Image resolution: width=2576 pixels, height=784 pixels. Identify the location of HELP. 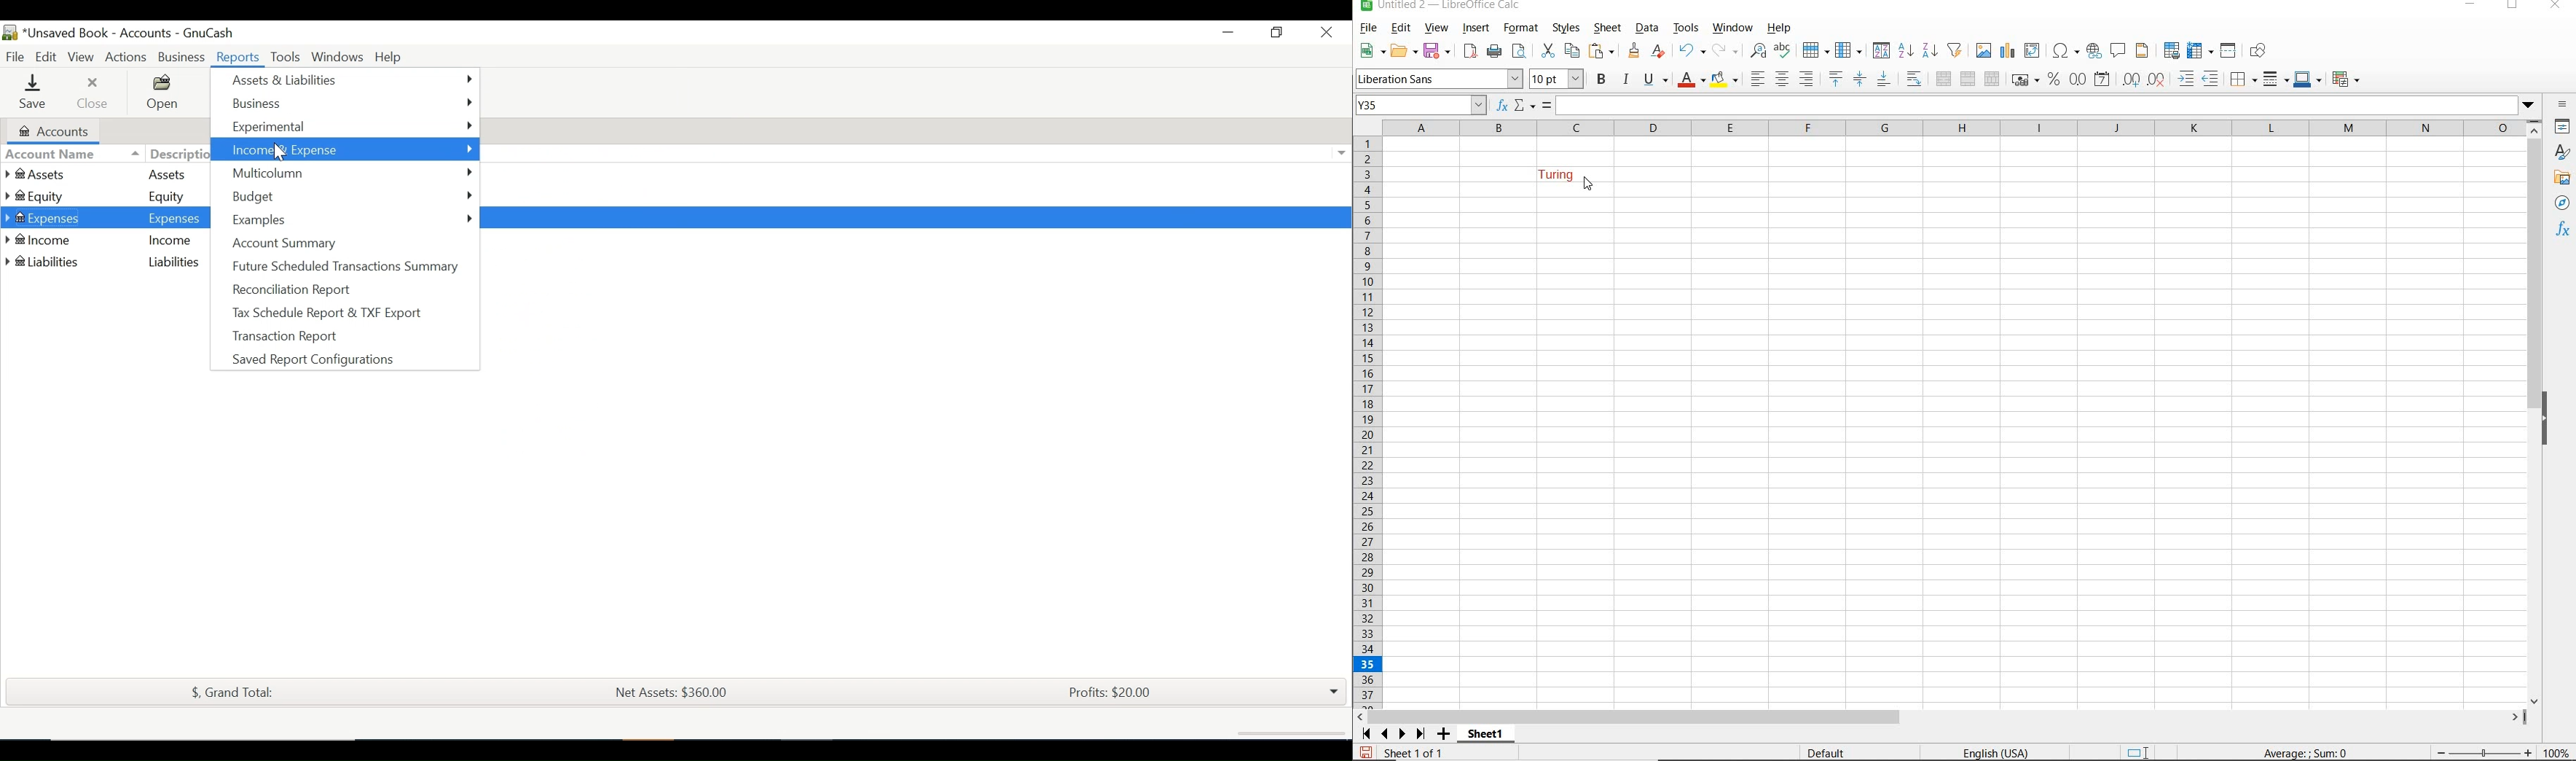
(1779, 30).